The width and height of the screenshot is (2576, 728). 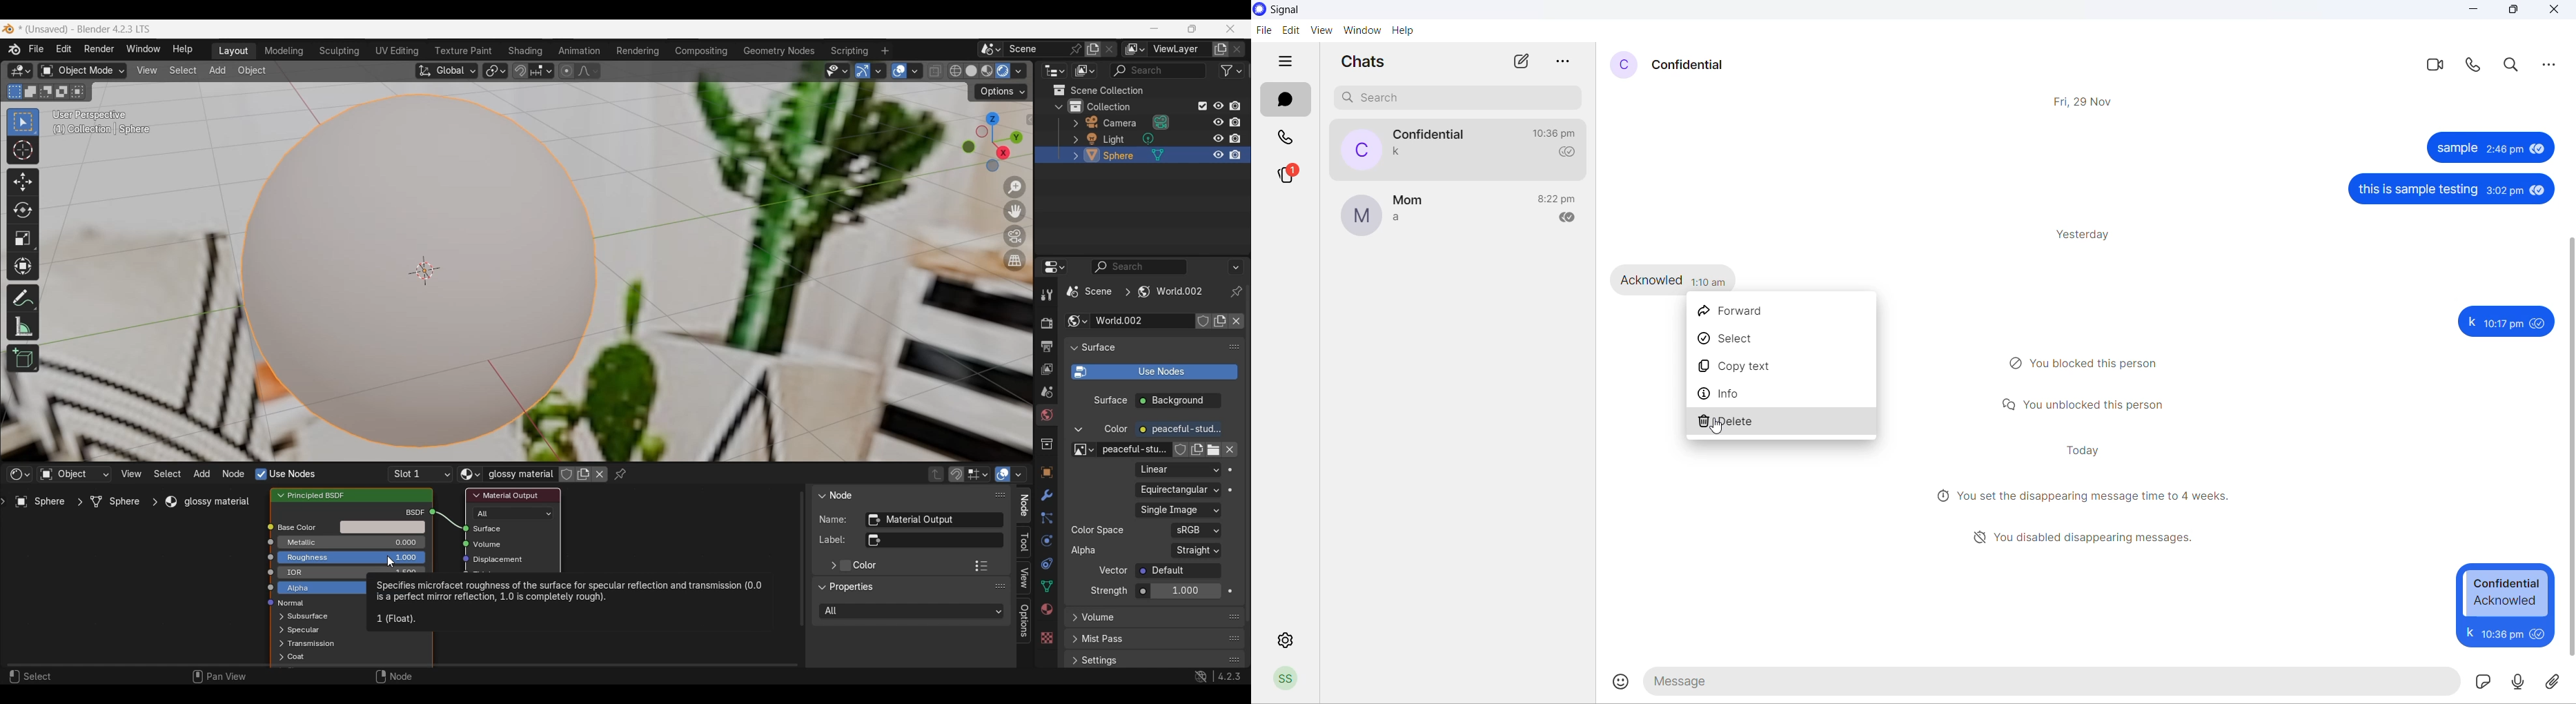 What do you see at coordinates (1619, 684) in the screenshot?
I see `emojis` at bounding box center [1619, 684].